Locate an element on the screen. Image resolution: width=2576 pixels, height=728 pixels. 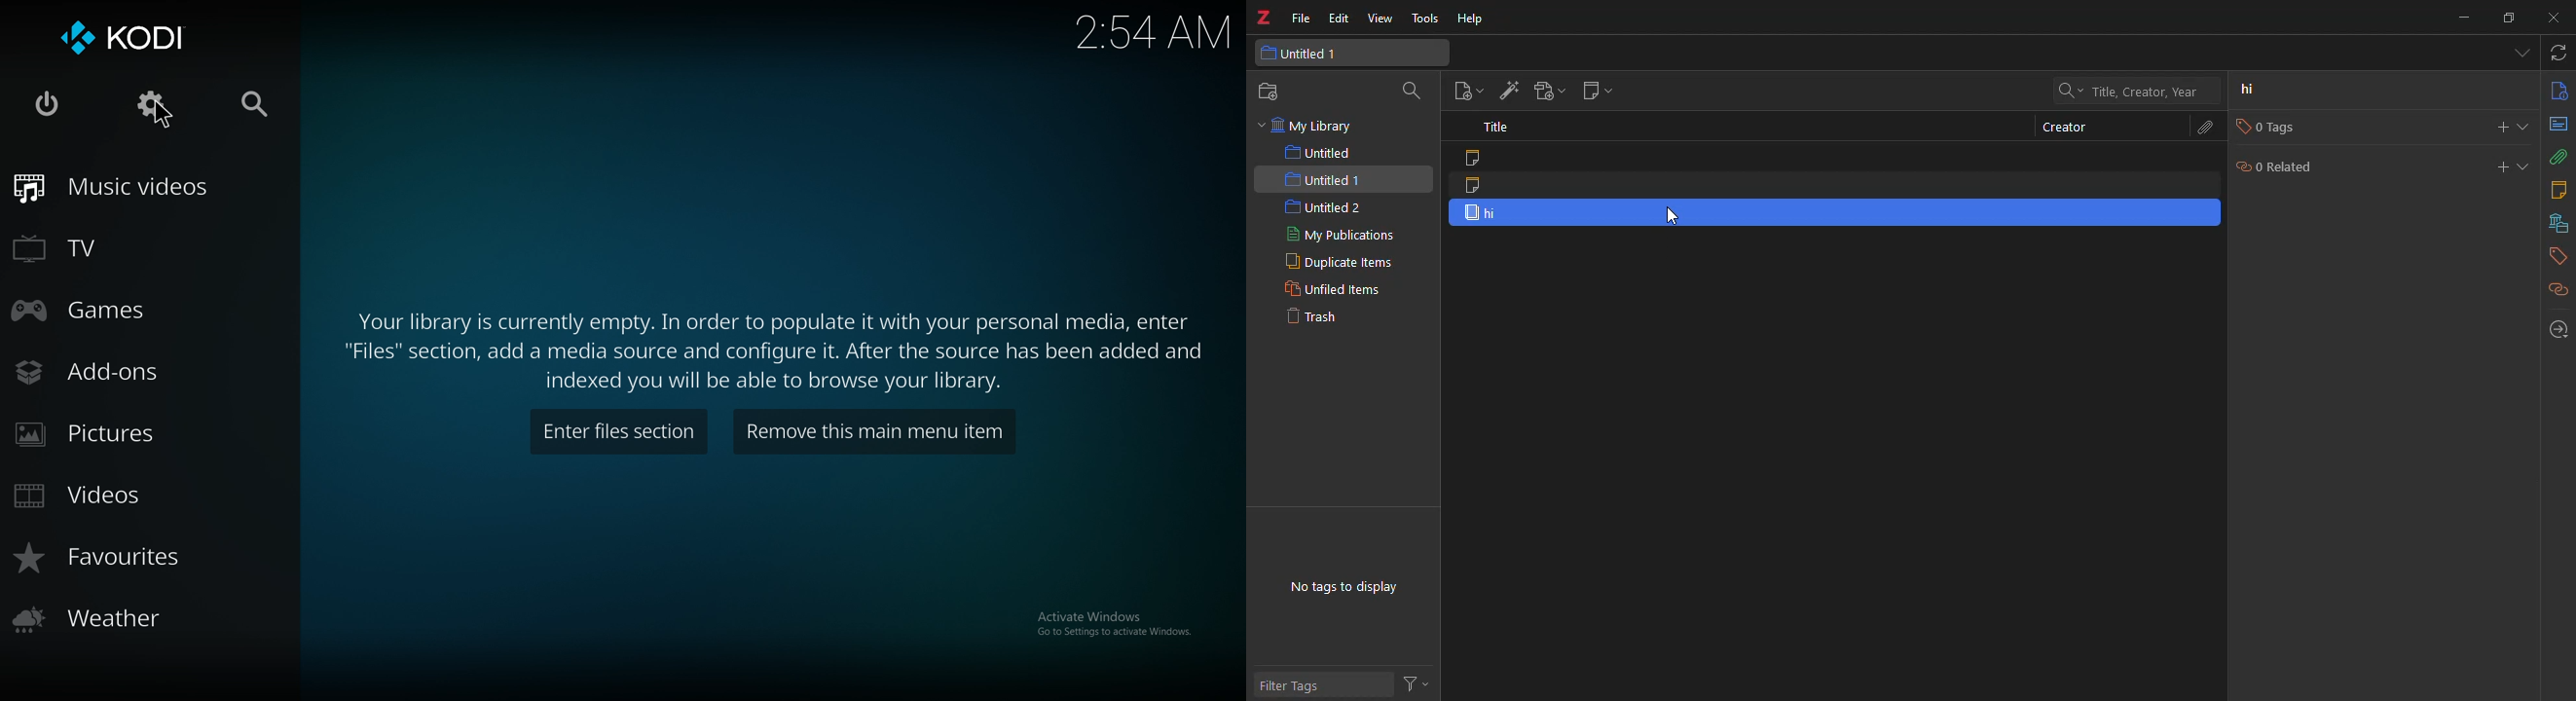
kodi is located at coordinates (127, 38).